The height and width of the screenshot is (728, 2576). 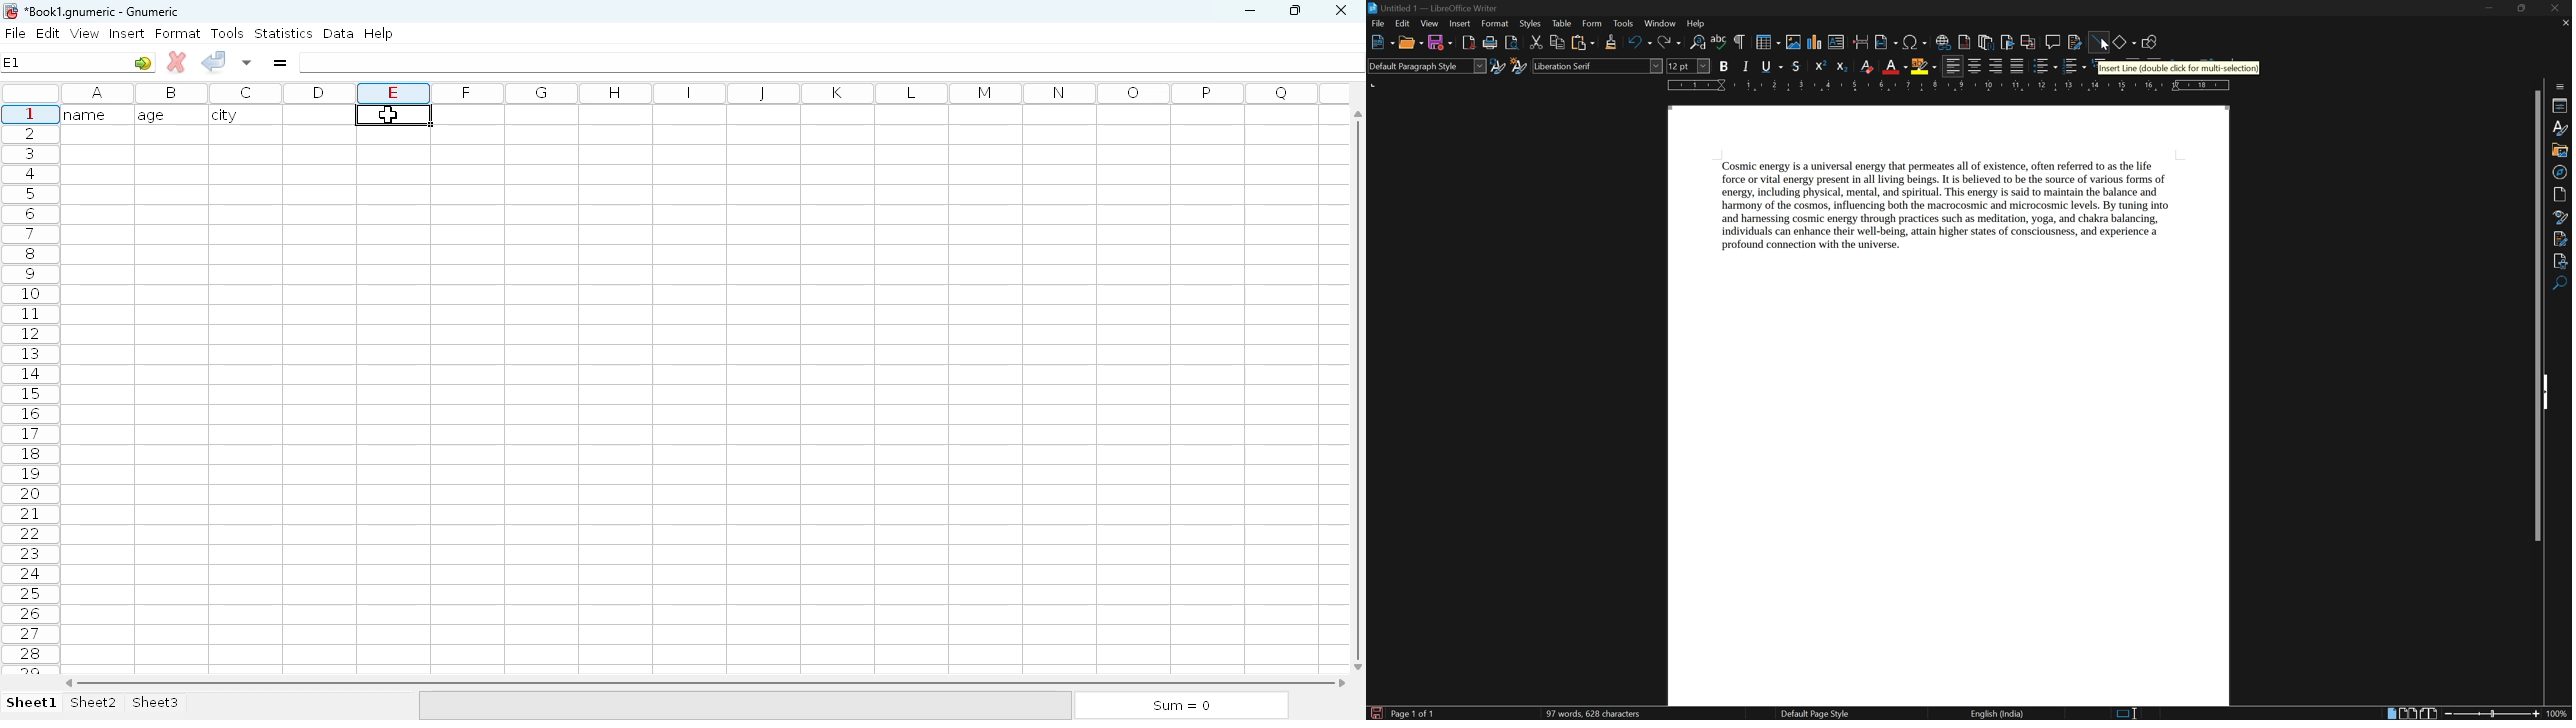 I want to click on italic, so click(x=1747, y=66).